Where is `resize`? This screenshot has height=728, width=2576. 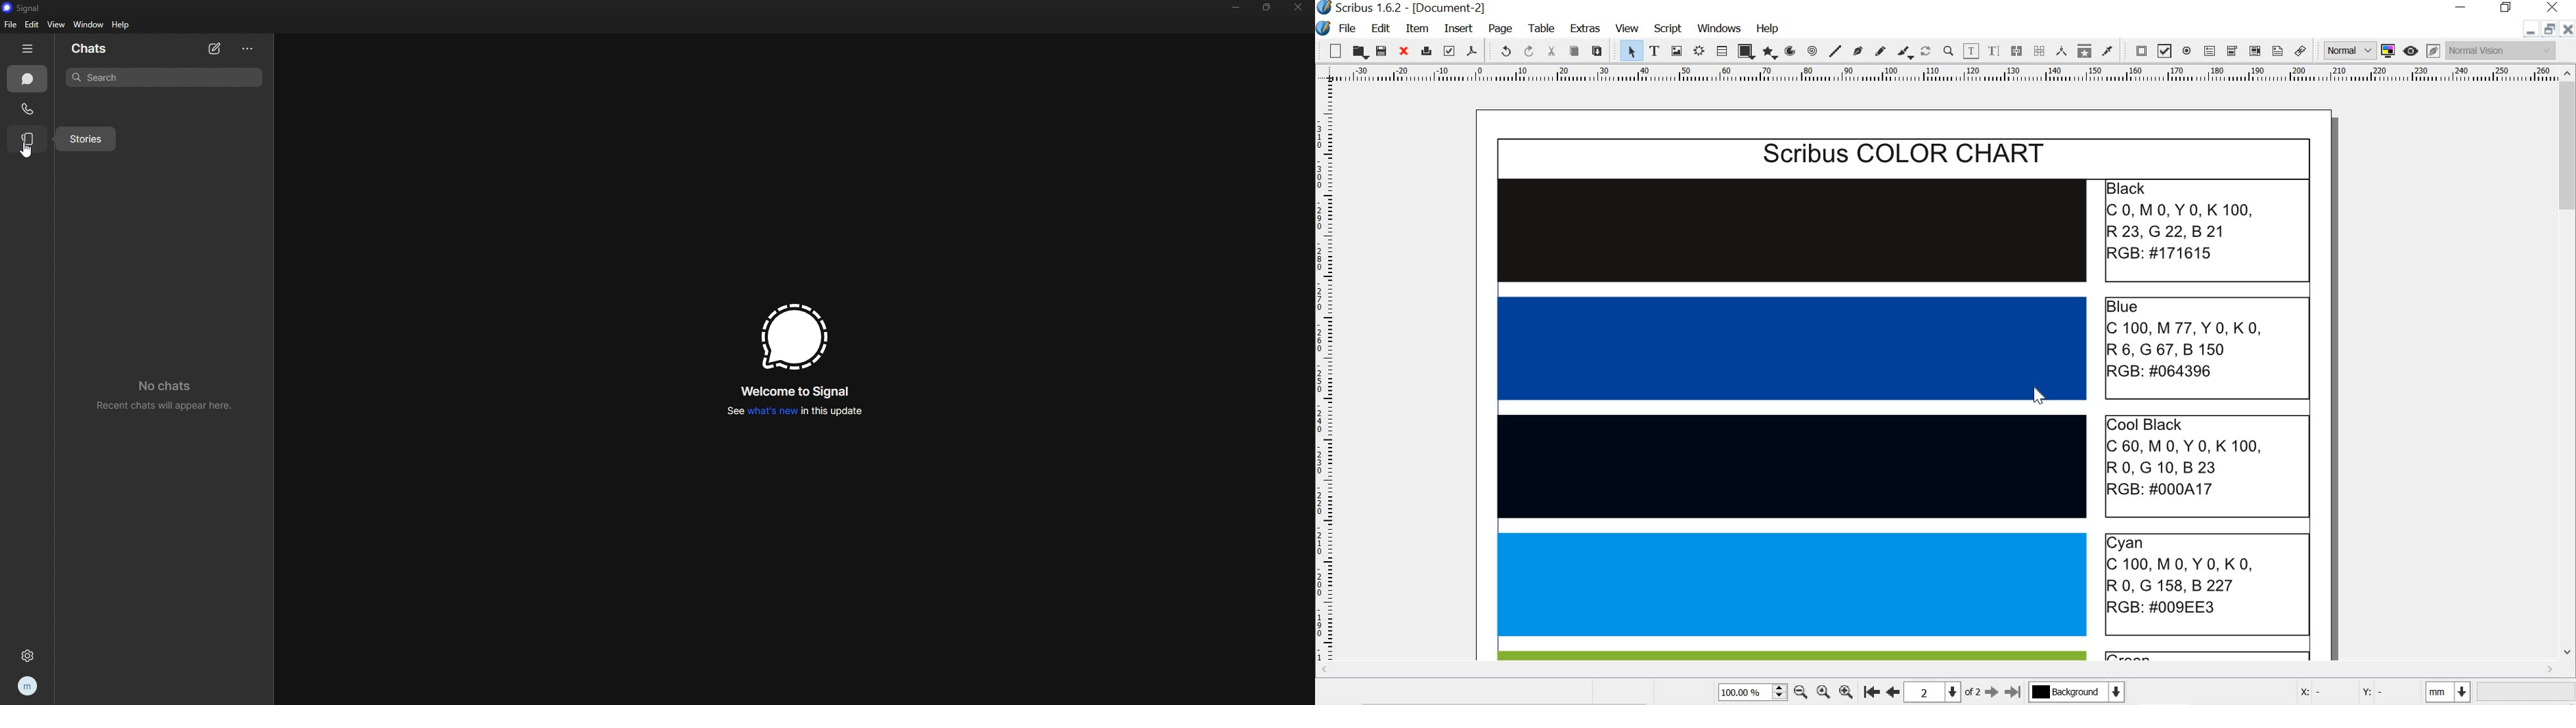 resize is located at coordinates (1268, 8).